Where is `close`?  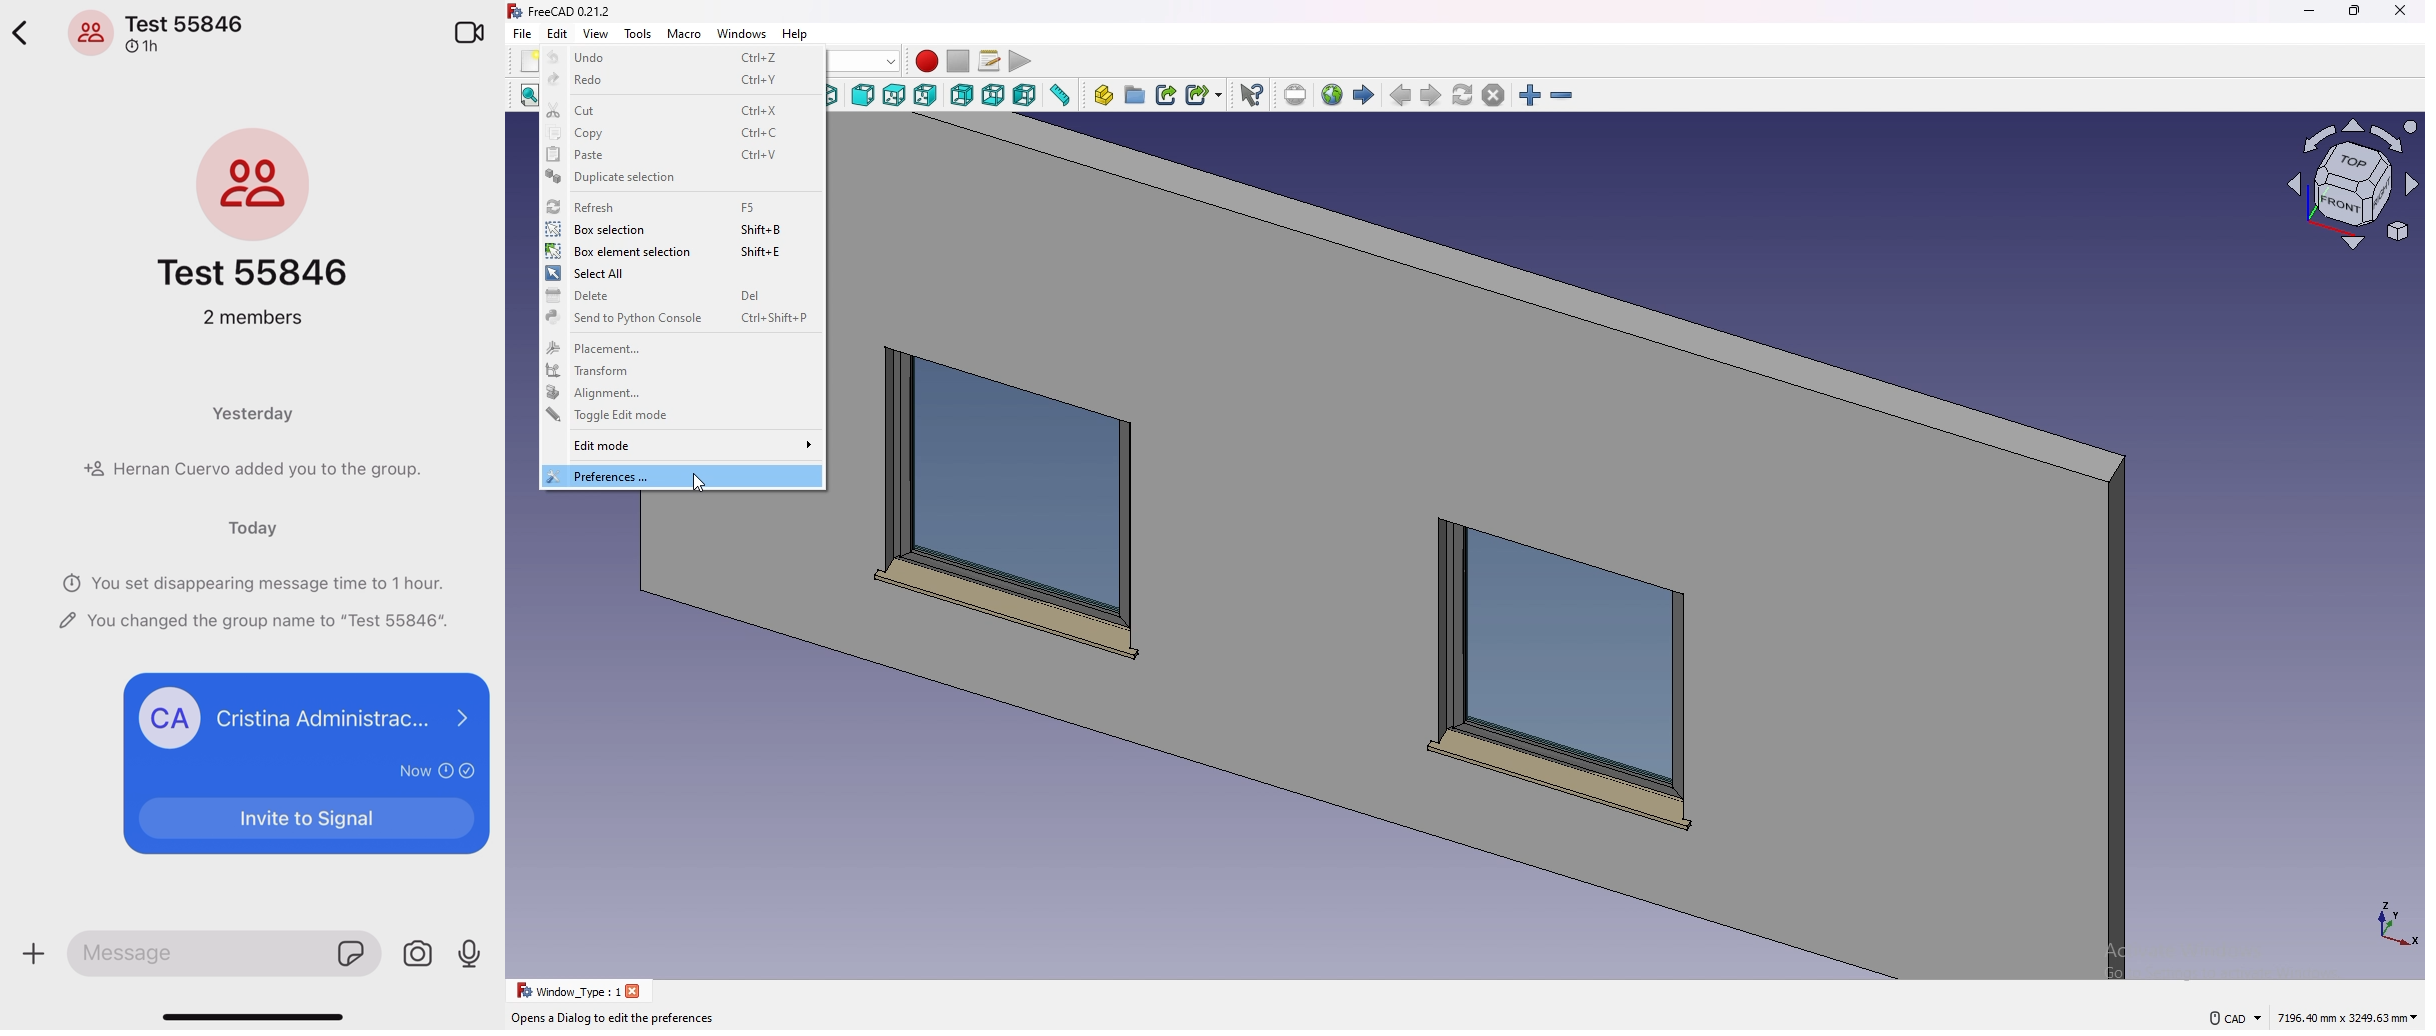 close is located at coordinates (2400, 11).